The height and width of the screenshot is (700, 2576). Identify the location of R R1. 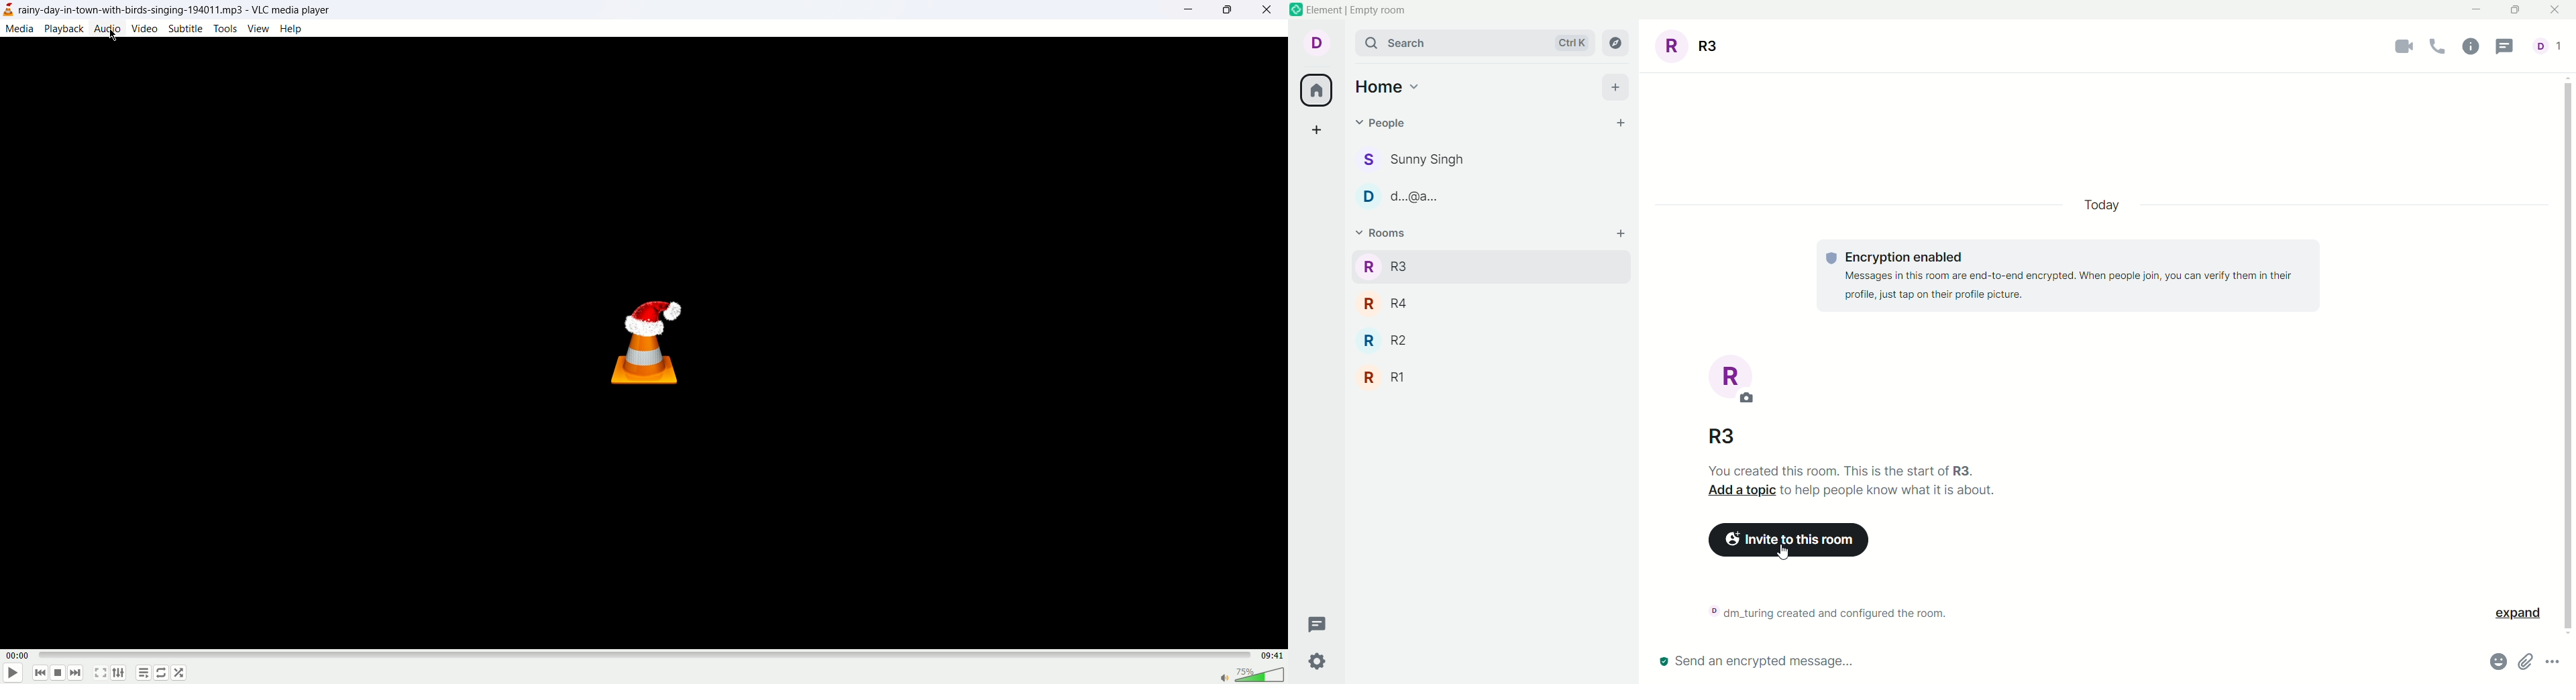
(1385, 377).